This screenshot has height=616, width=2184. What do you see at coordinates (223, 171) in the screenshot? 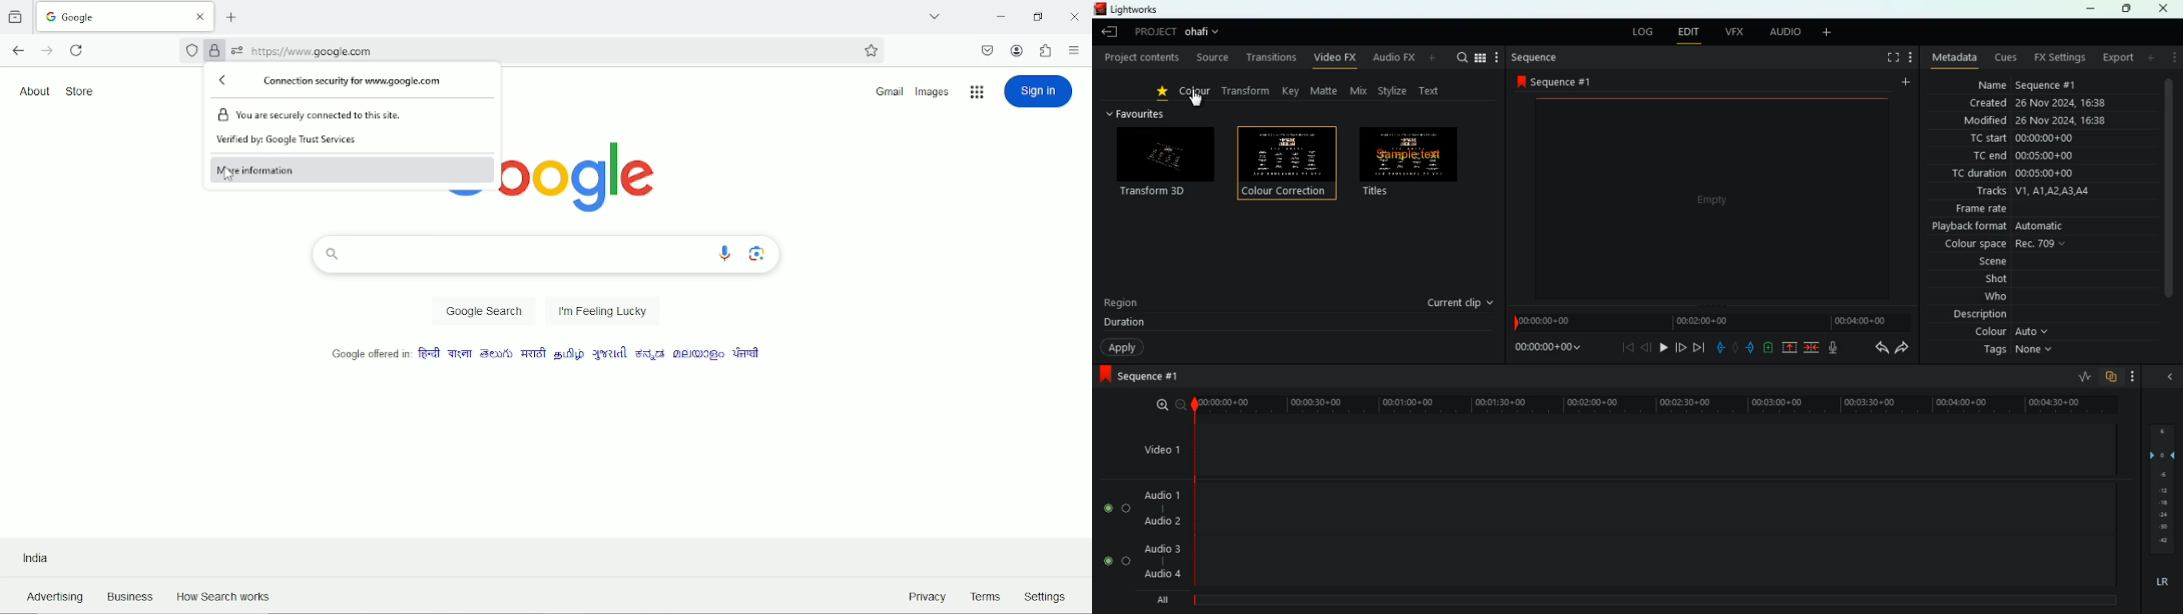
I see `cursor` at bounding box center [223, 171].